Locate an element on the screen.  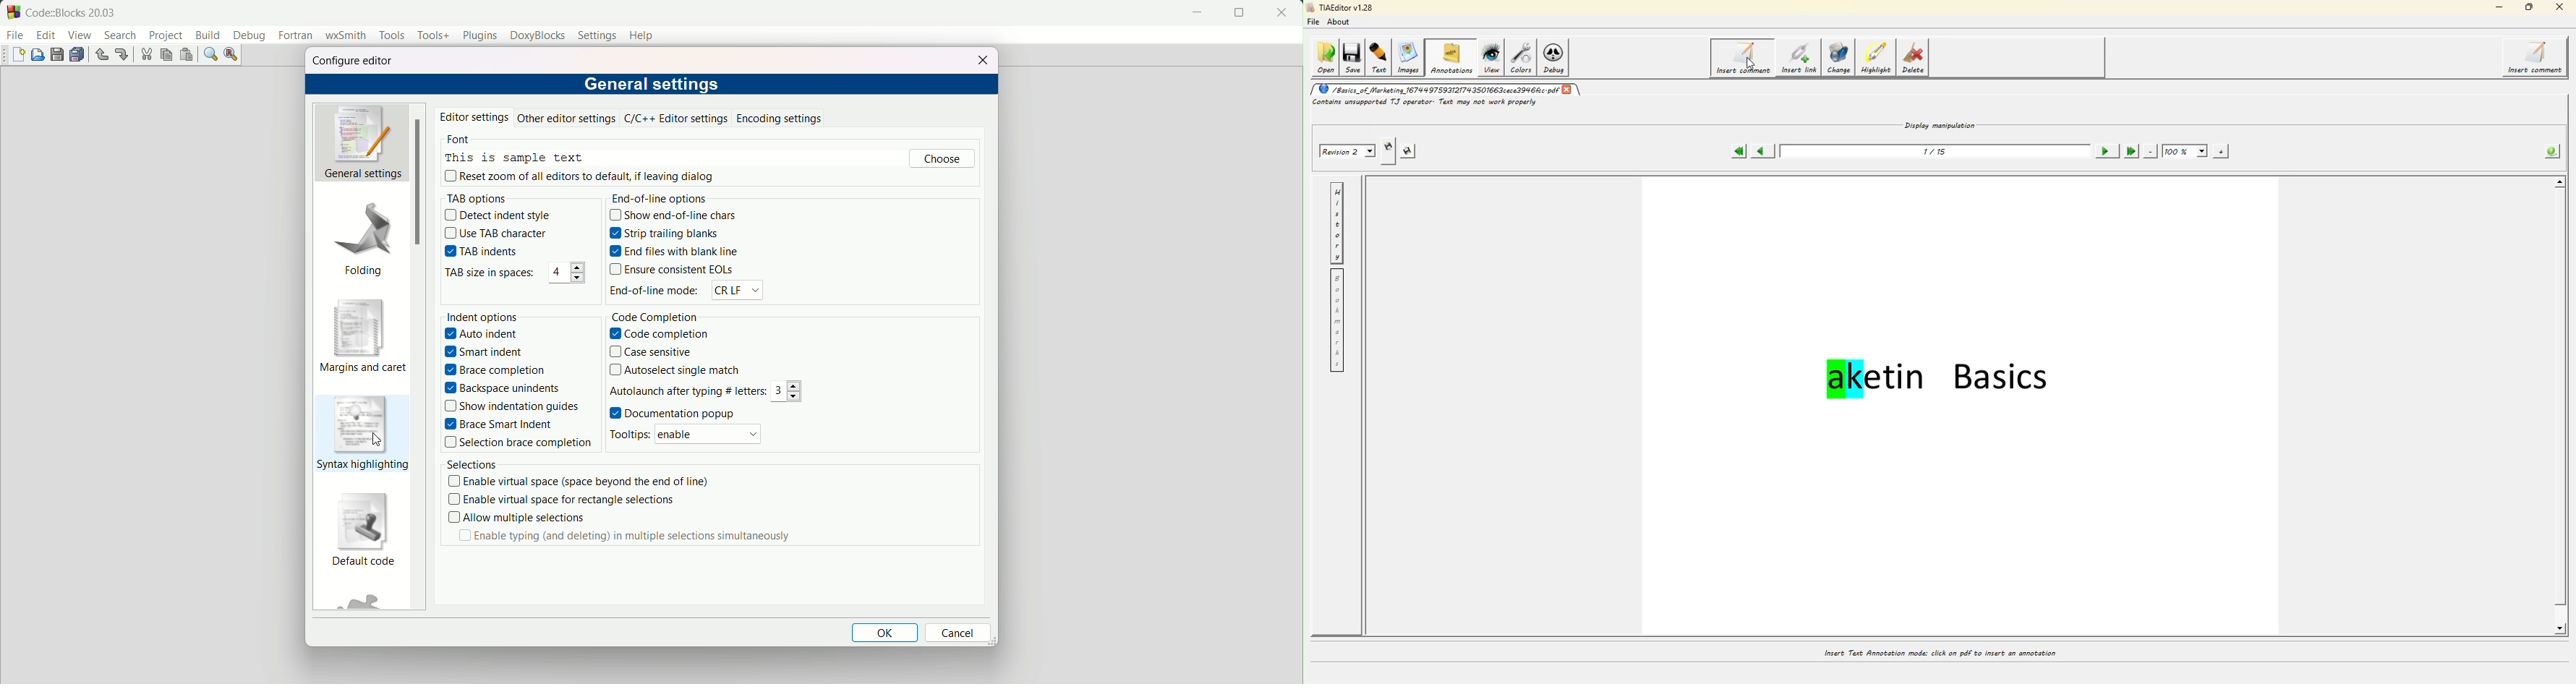
enable virtual space is located at coordinates (579, 482).